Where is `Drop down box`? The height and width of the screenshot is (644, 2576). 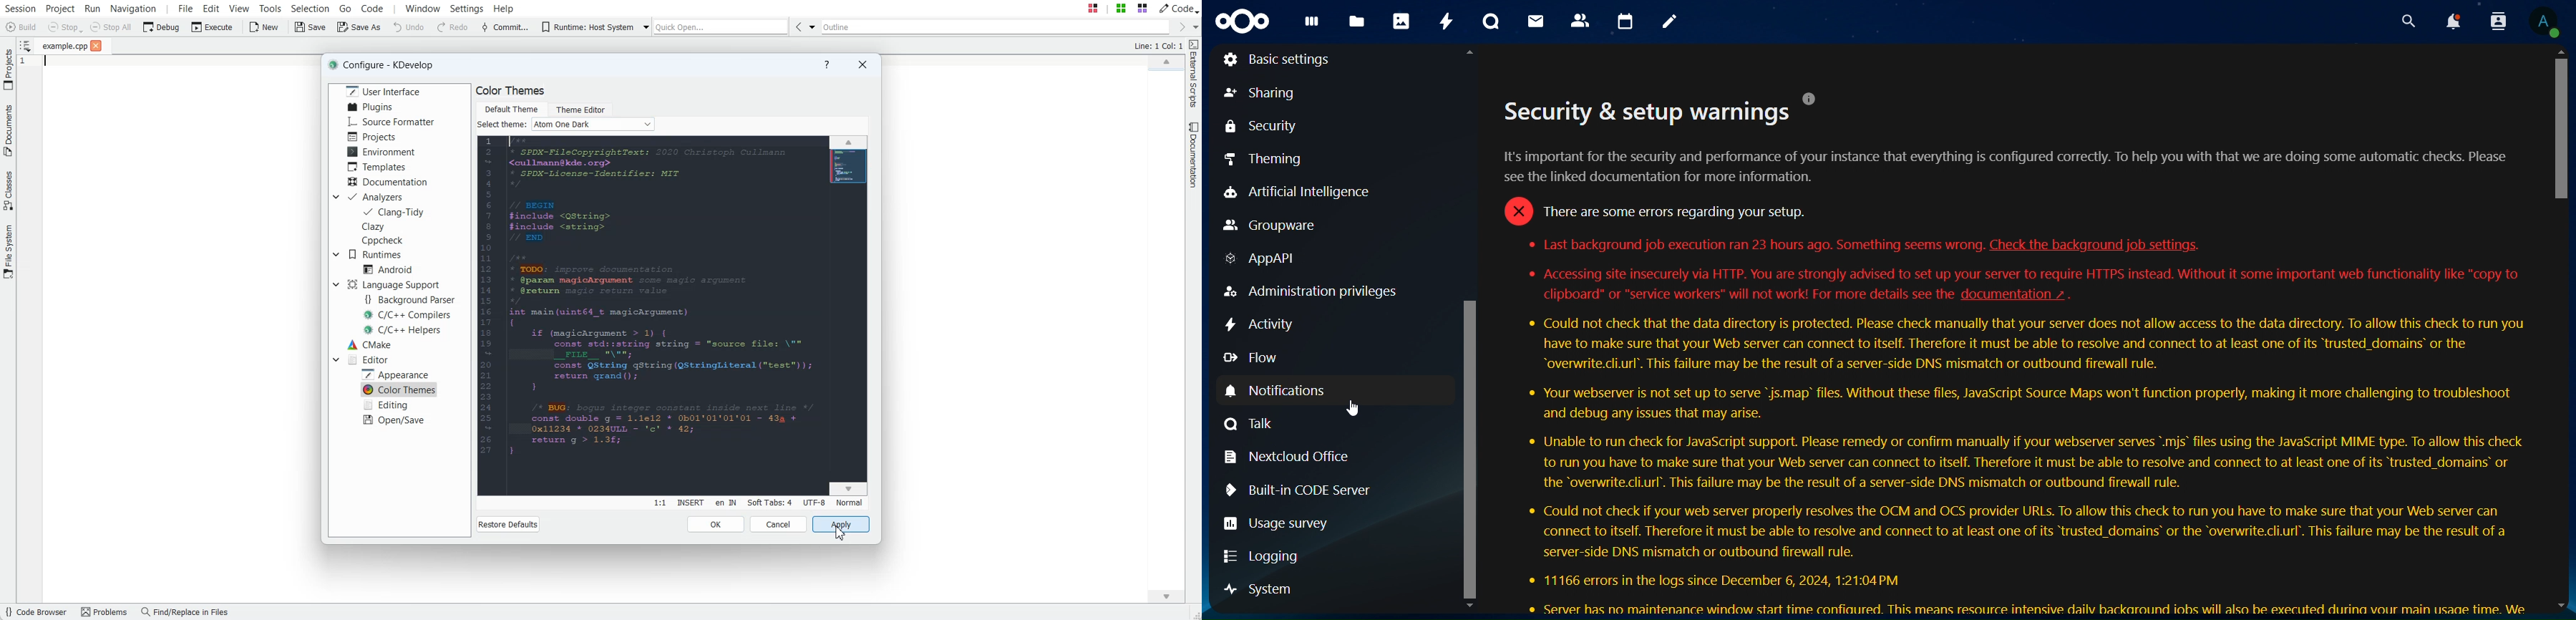 Drop down box is located at coordinates (811, 26).